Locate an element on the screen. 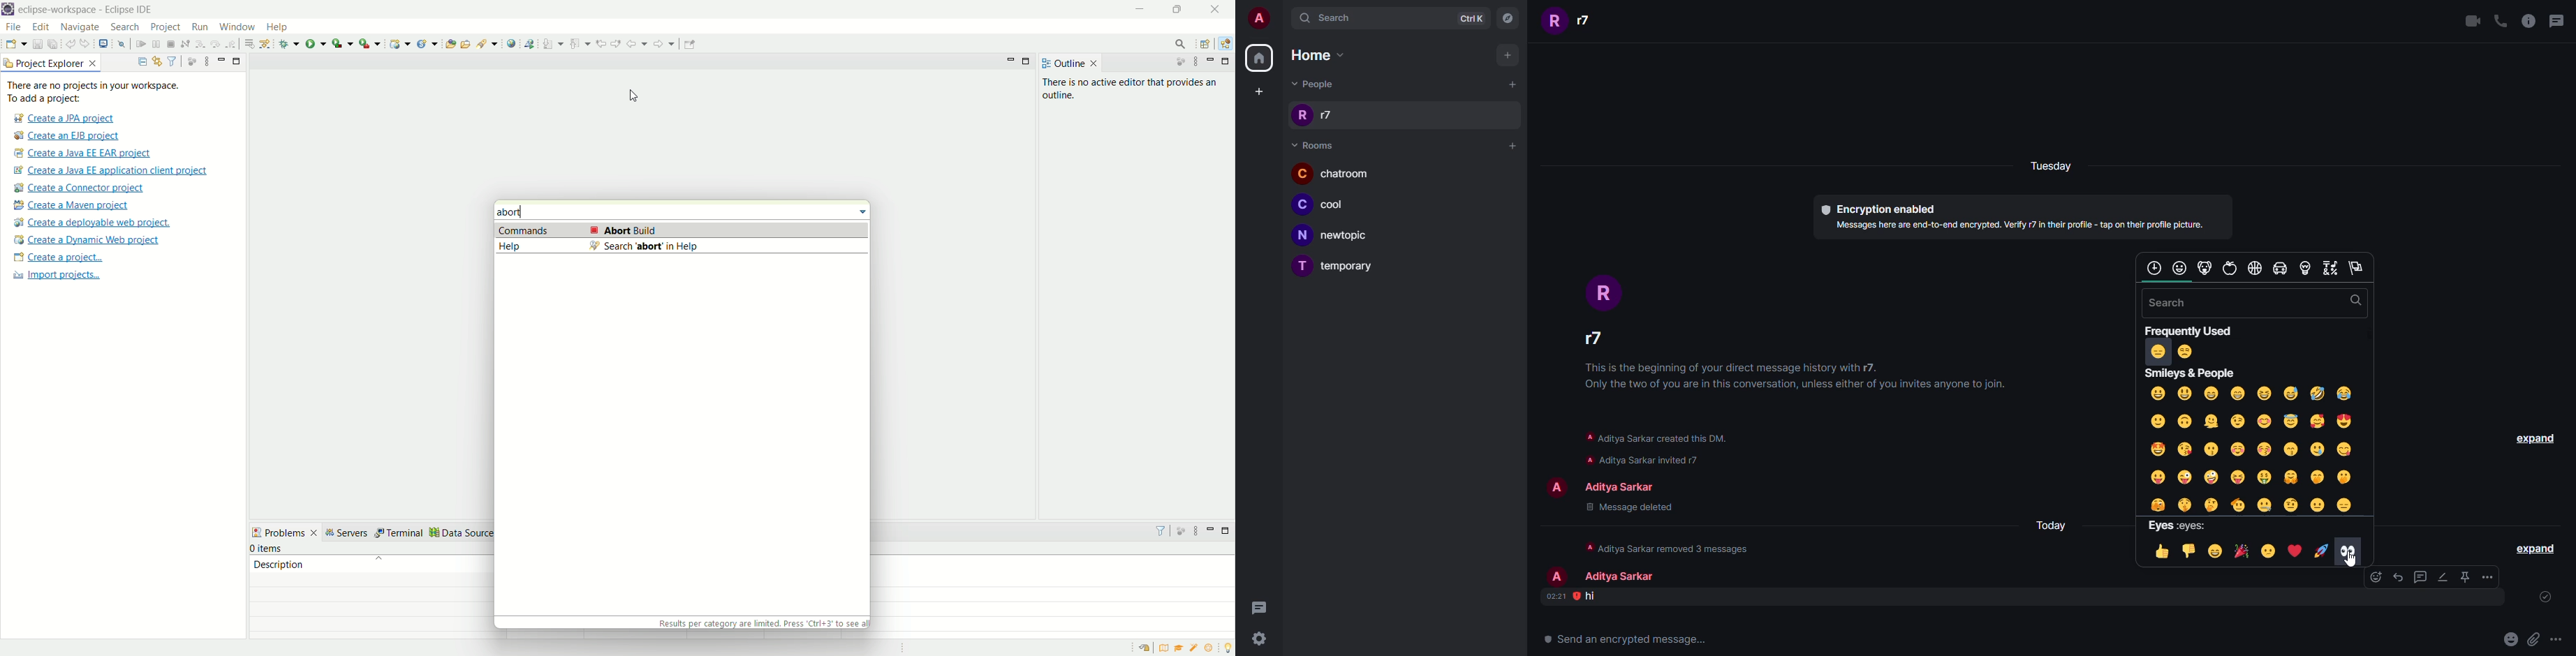  threads is located at coordinates (1258, 608).